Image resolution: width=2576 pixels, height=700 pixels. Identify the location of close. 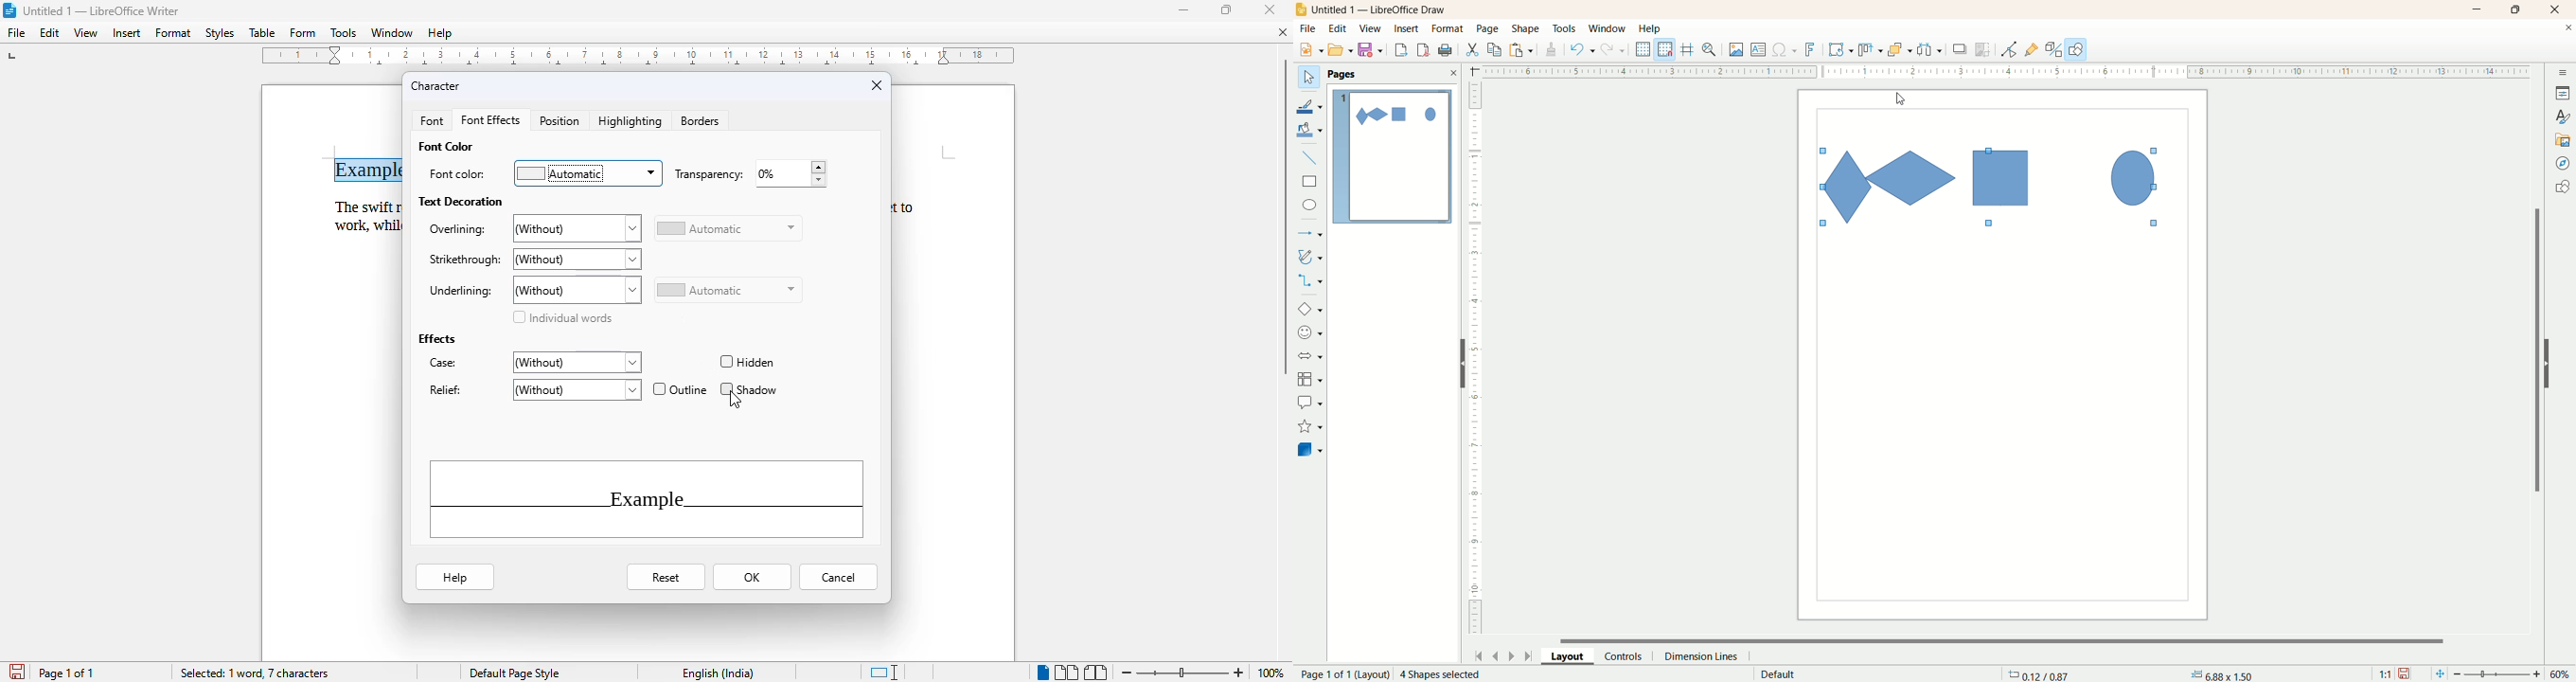
(2568, 30).